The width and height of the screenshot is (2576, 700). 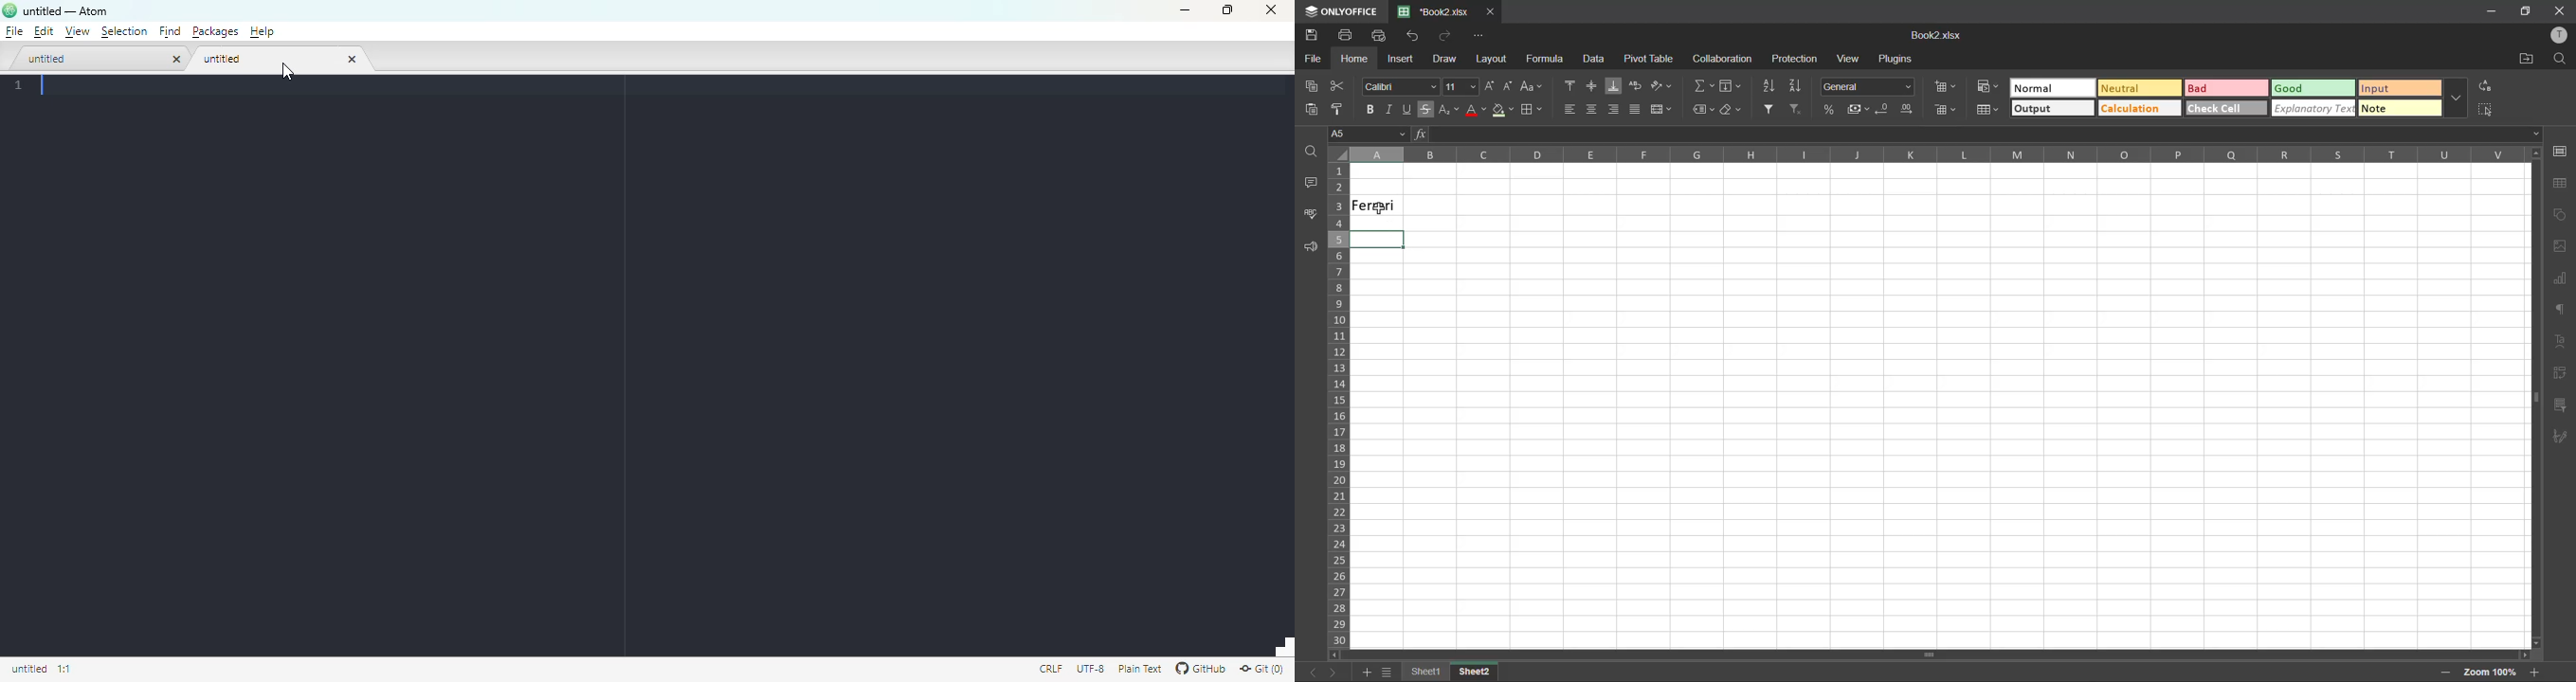 What do you see at coordinates (2528, 59) in the screenshot?
I see `open location` at bounding box center [2528, 59].